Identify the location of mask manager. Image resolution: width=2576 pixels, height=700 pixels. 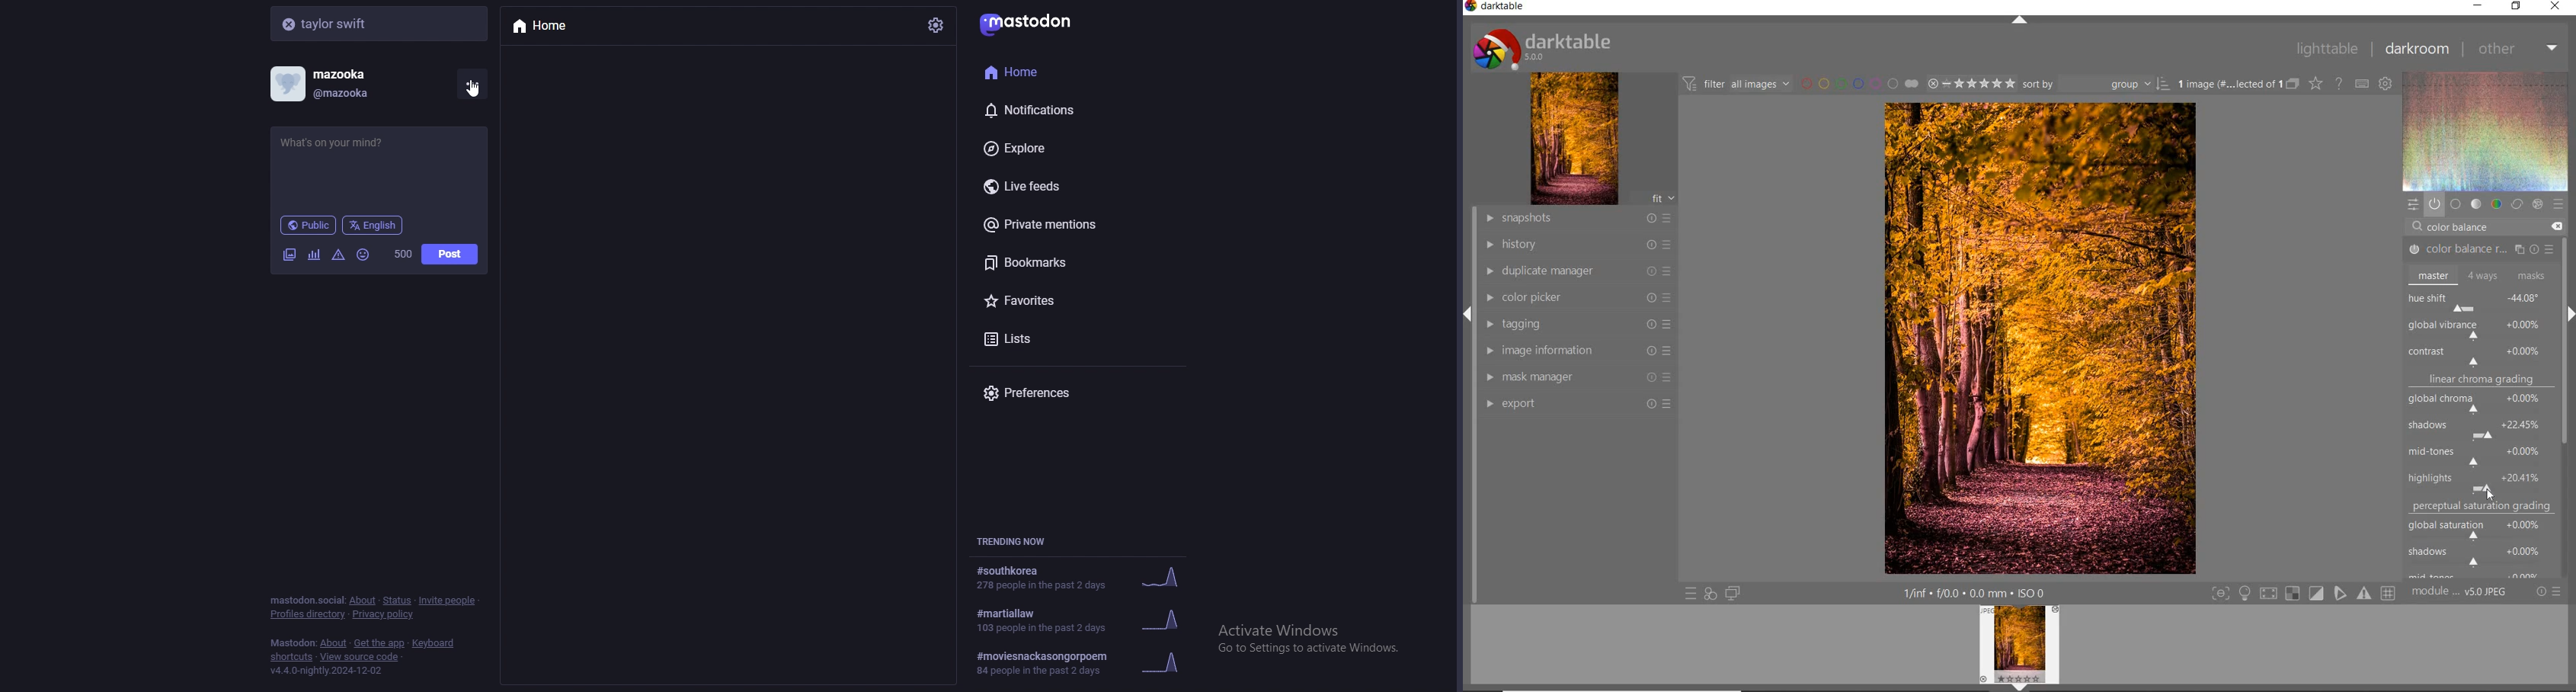
(1579, 377).